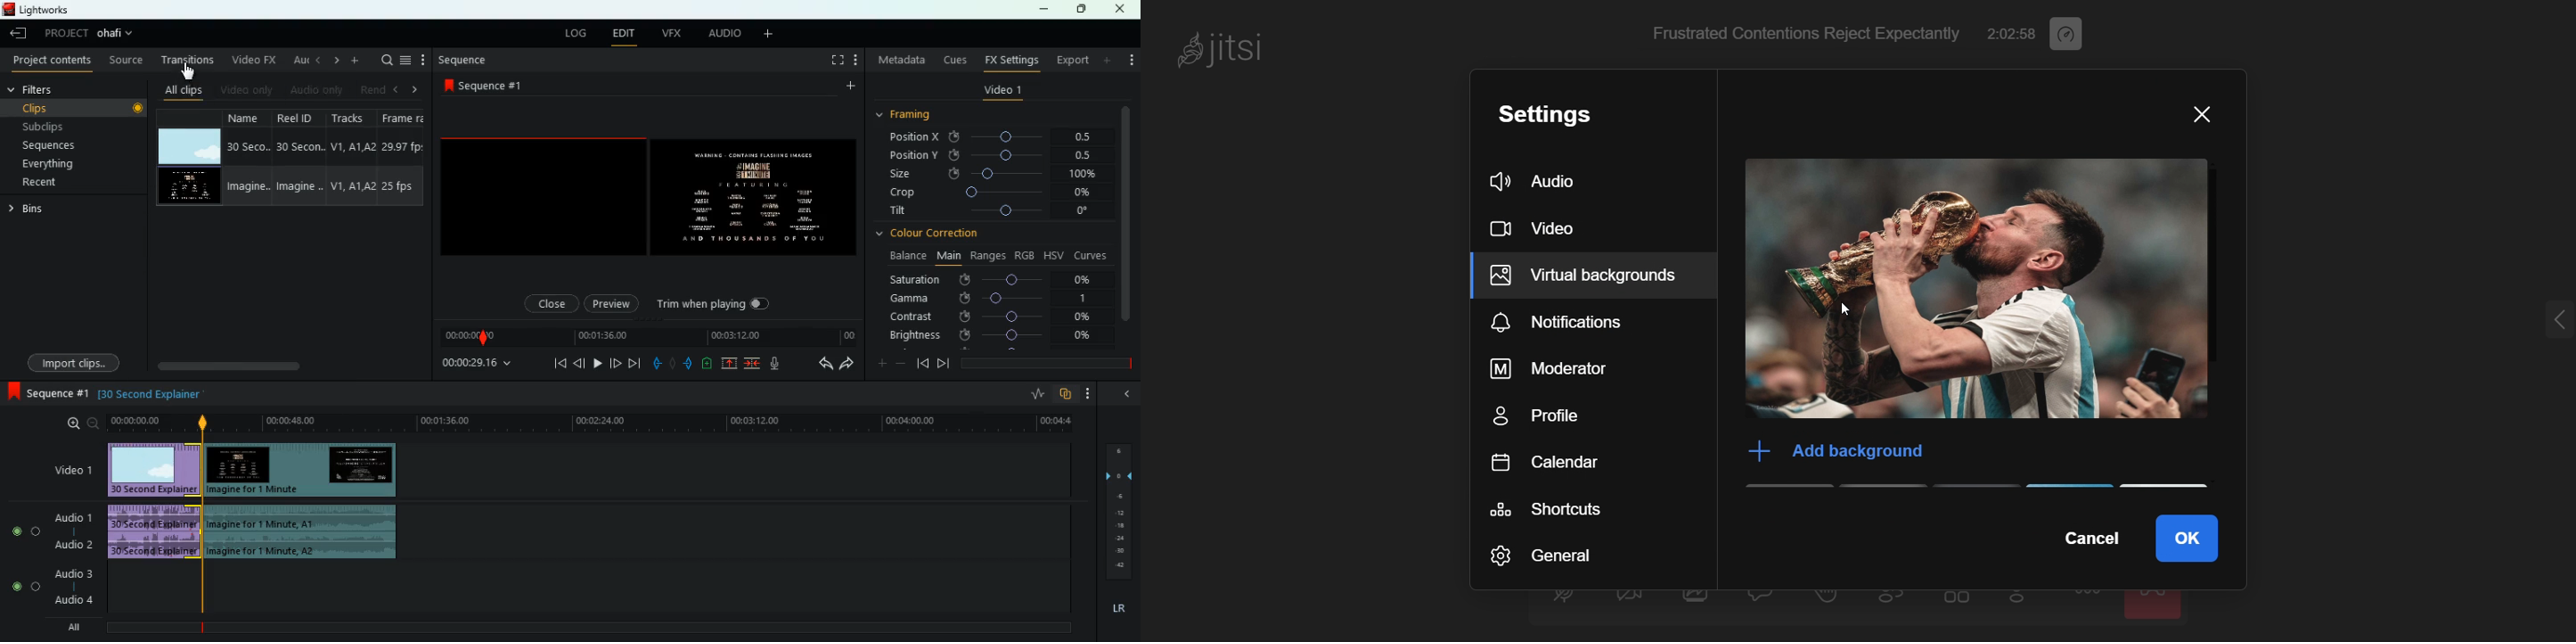  I want to click on 2:02:58, so click(2012, 31).